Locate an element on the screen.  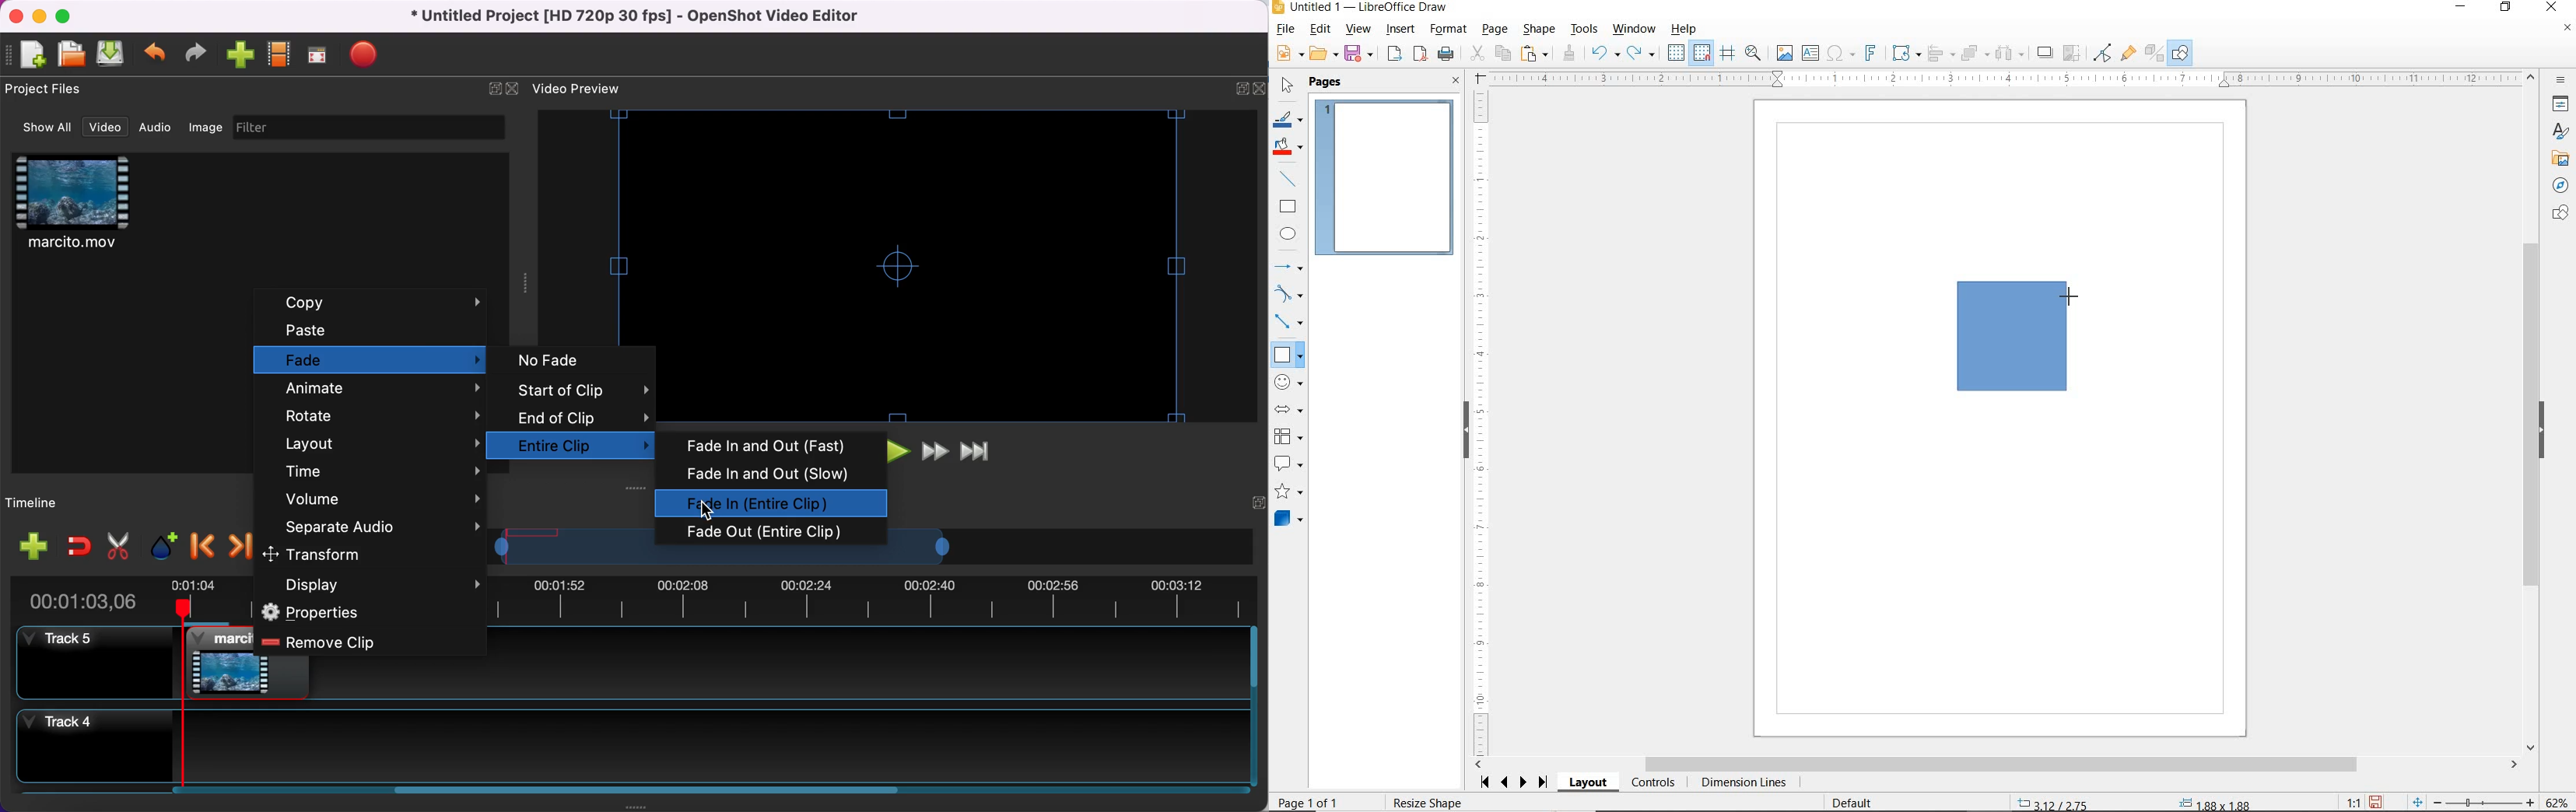
RULER is located at coordinates (1481, 423).